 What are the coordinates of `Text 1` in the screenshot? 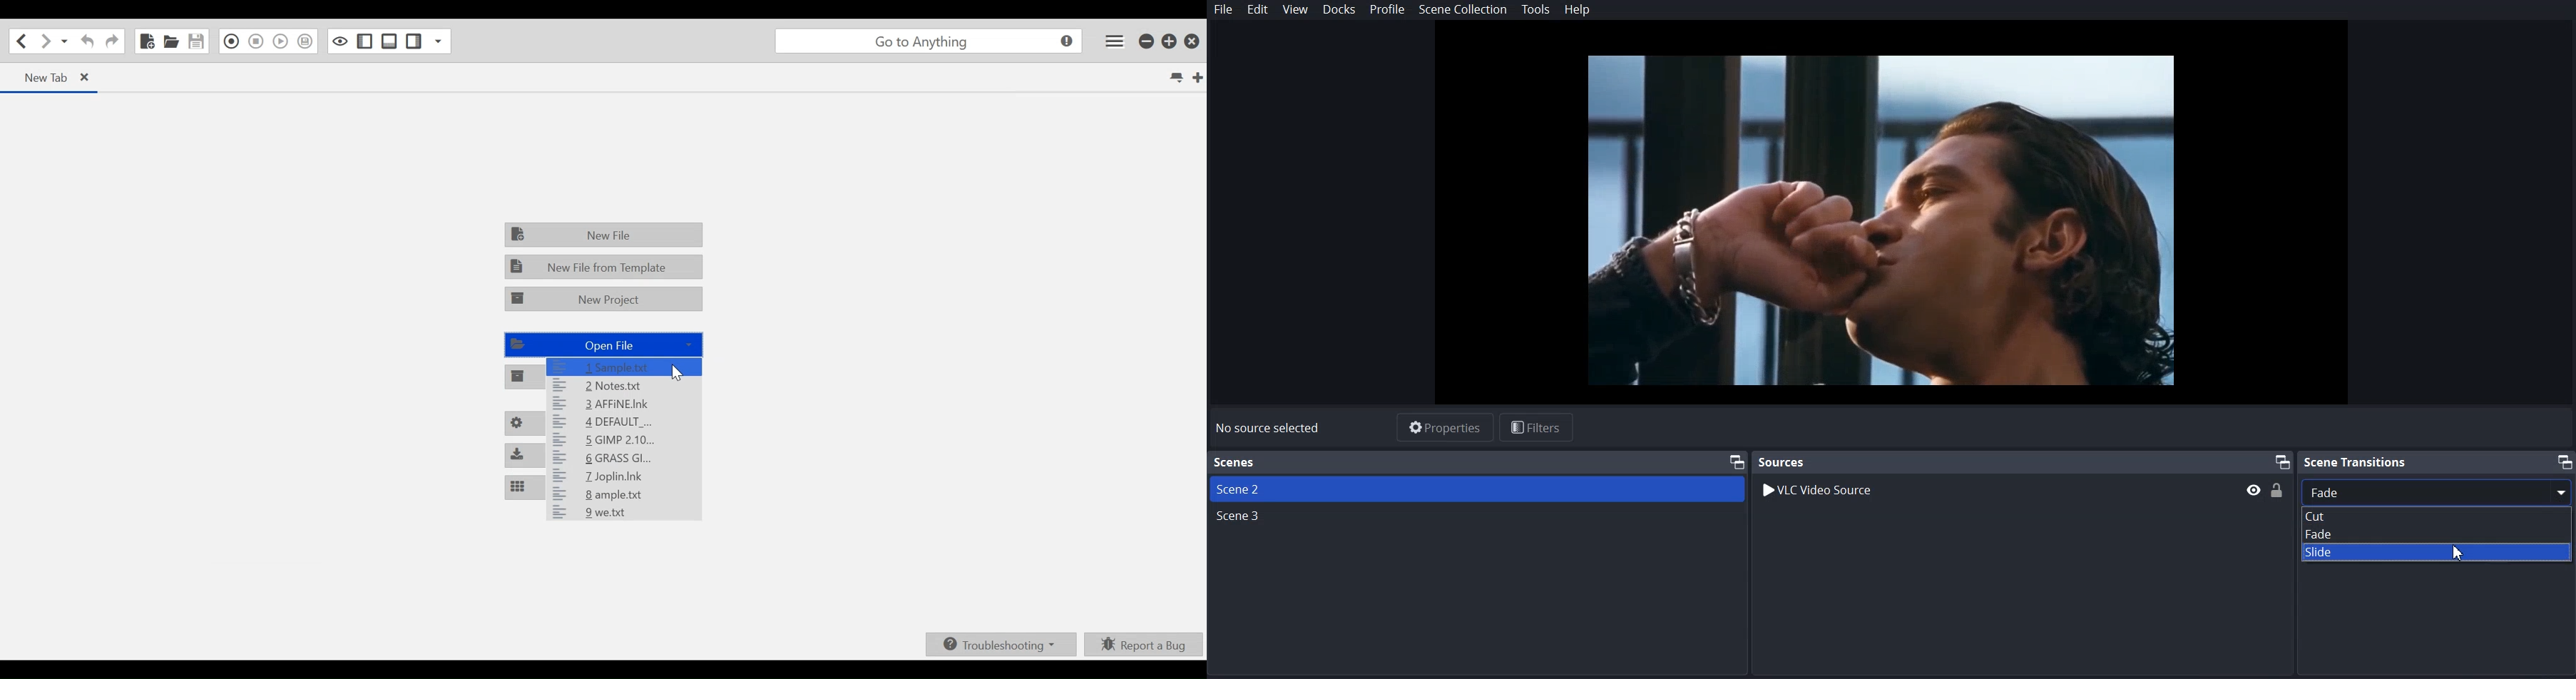 It's located at (1478, 462).